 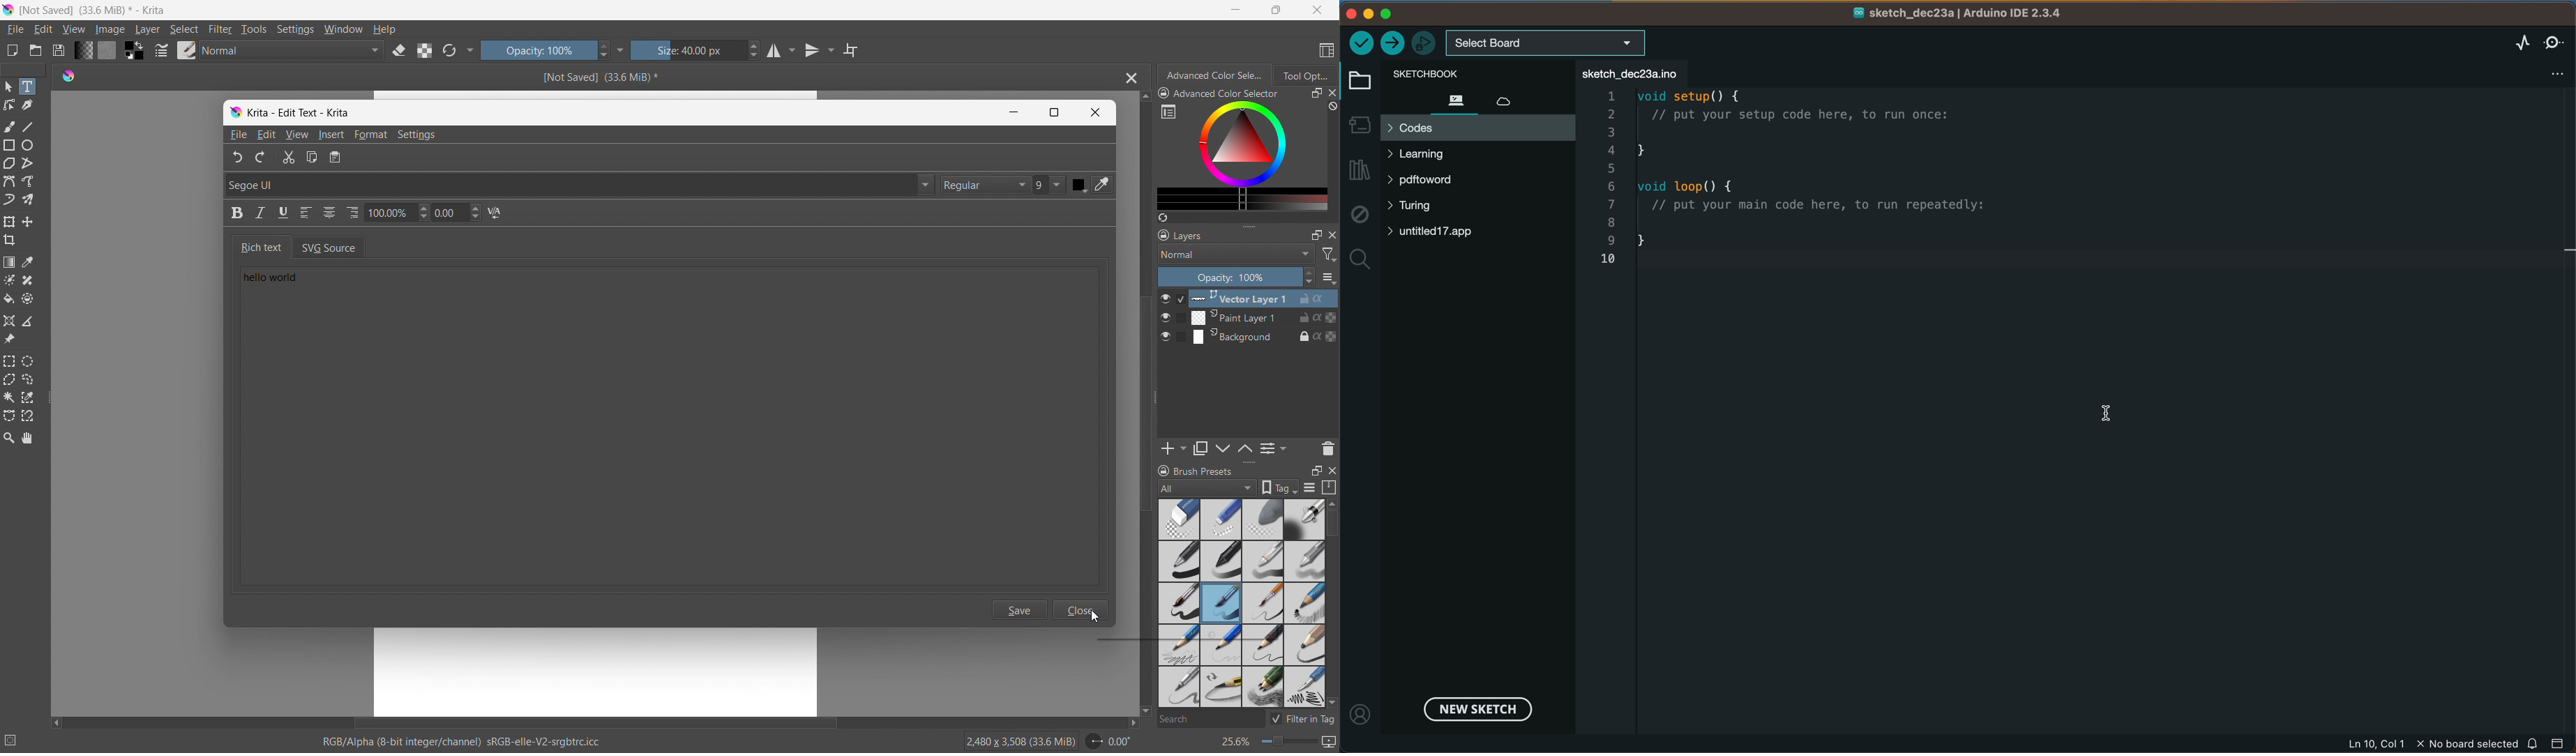 I want to click on maximize, so click(x=1316, y=93).